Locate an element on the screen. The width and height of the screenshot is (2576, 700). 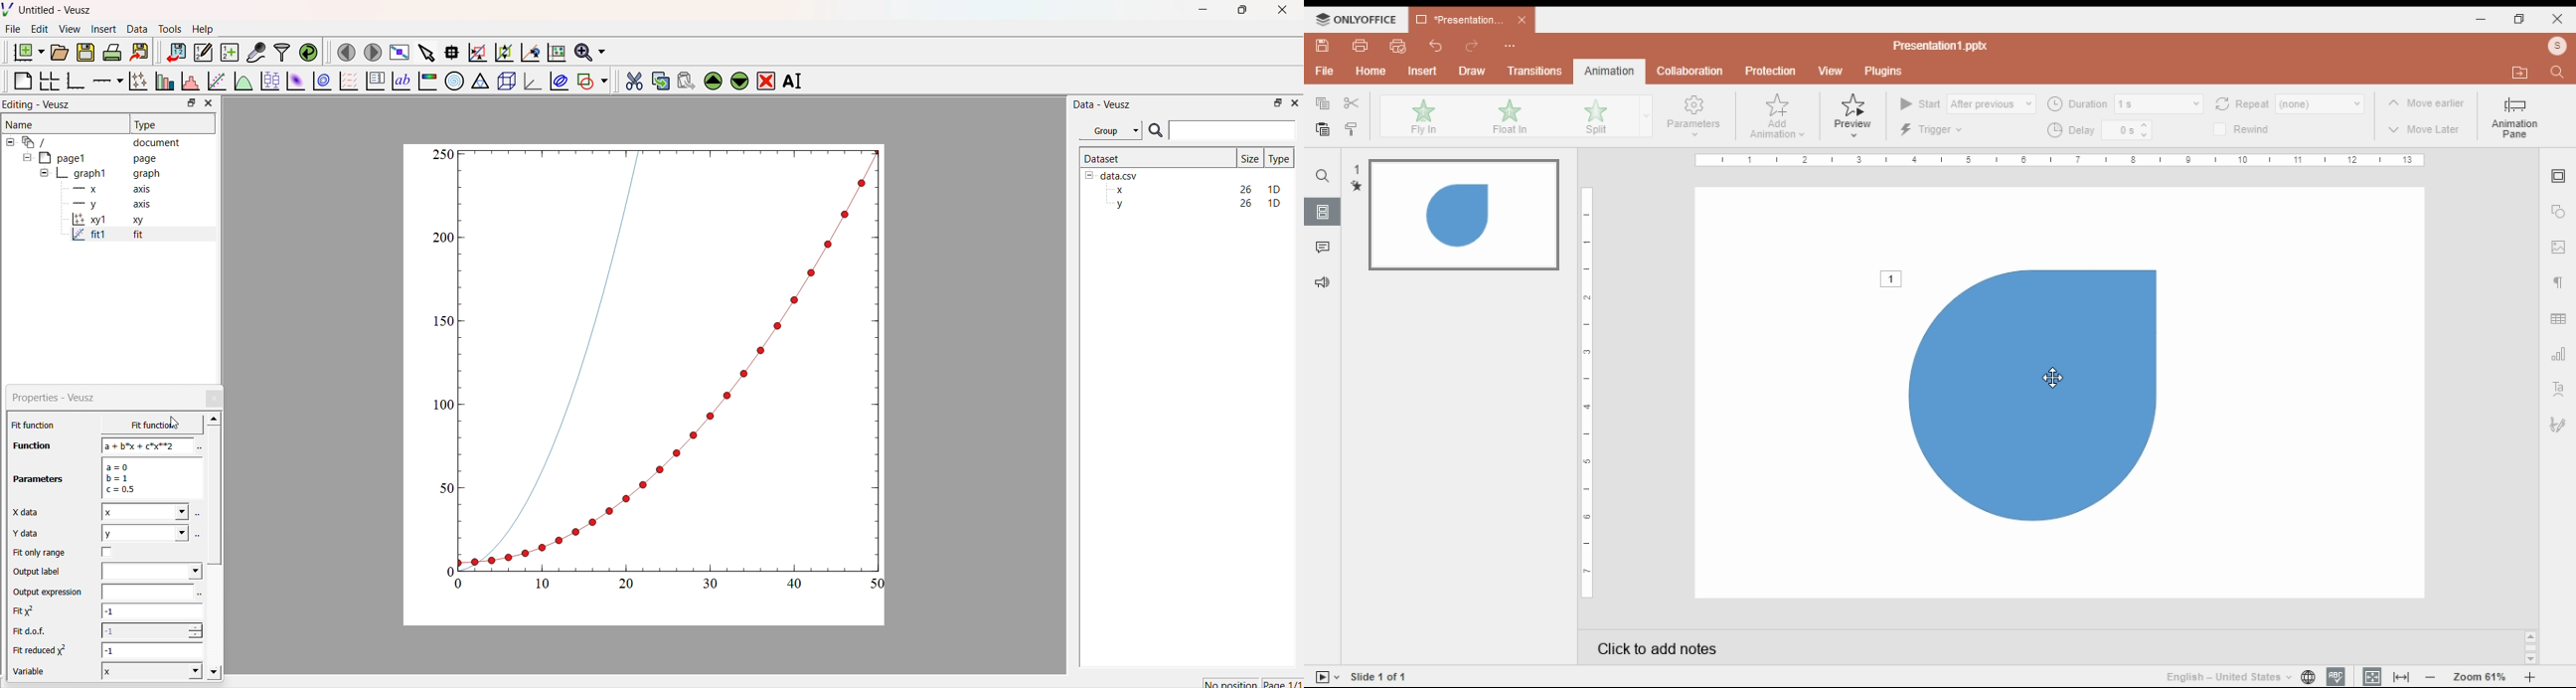
Down is located at coordinates (739, 79).